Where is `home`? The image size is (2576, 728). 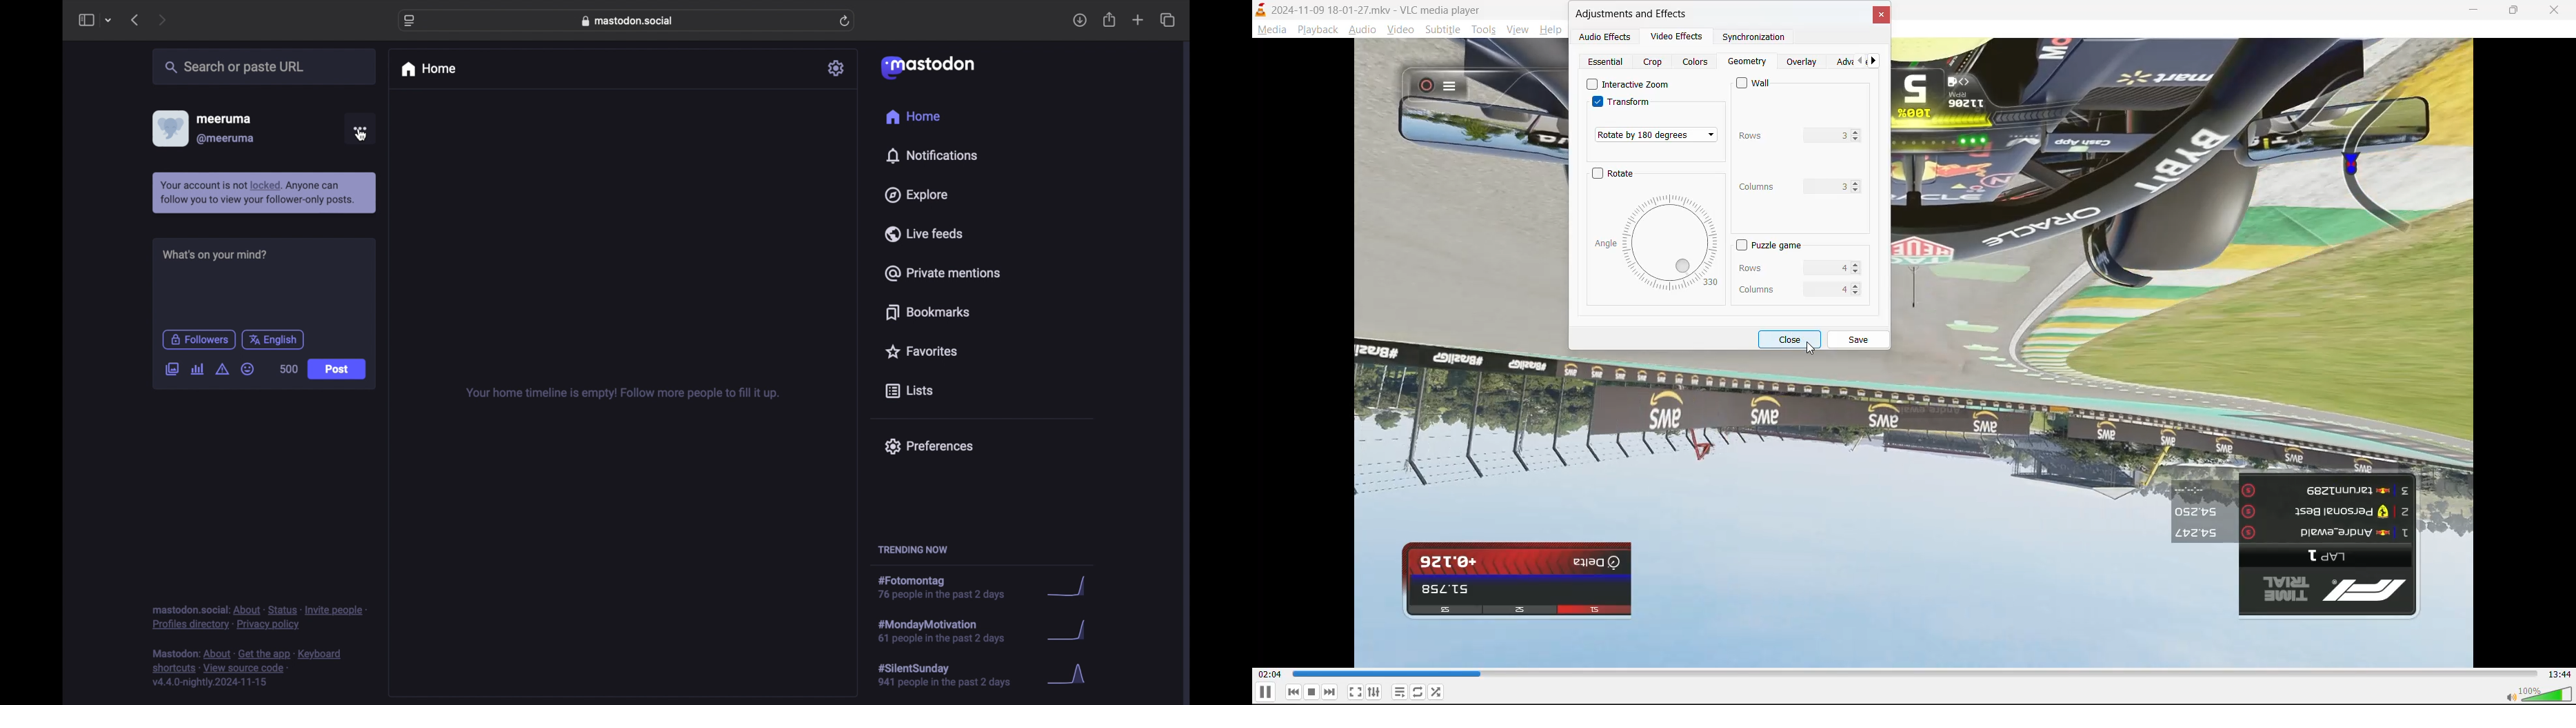 home is located at coordinates (913, 117).